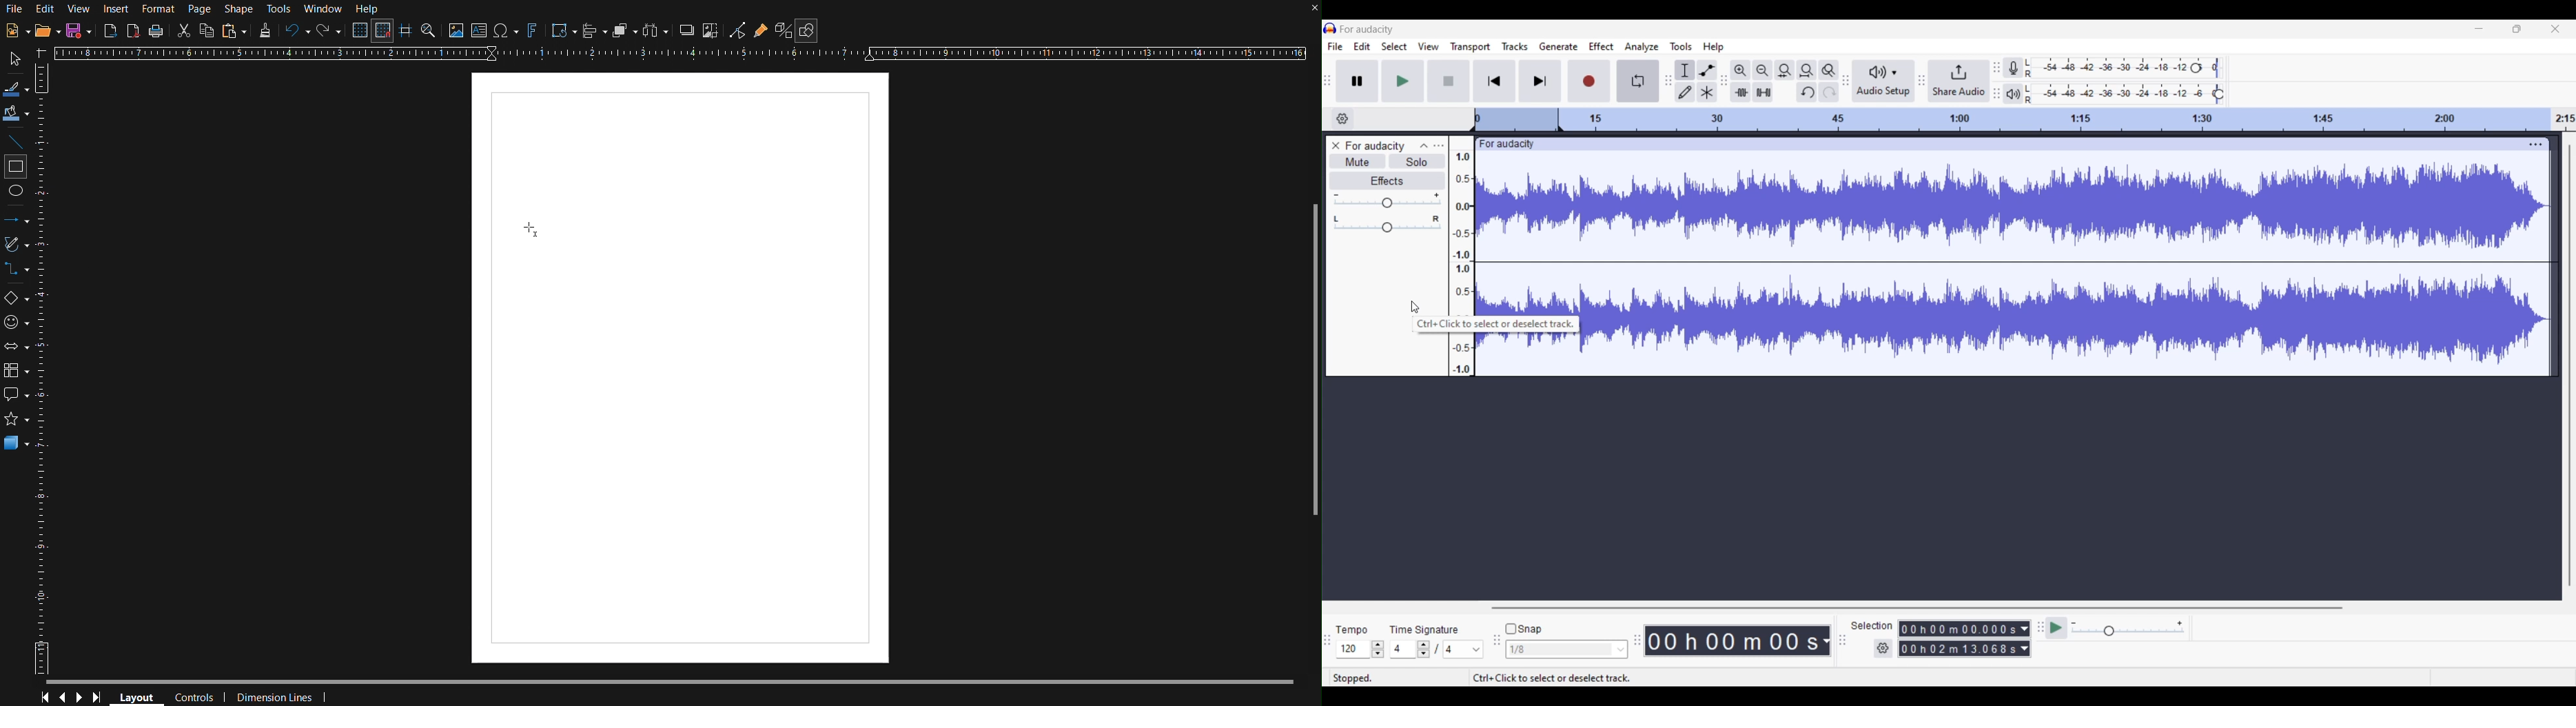  What do you see at coordinates (737, 30) in the screenshot?
I see `Toggle Point Edit Mode` at bounding box center [737, 30].